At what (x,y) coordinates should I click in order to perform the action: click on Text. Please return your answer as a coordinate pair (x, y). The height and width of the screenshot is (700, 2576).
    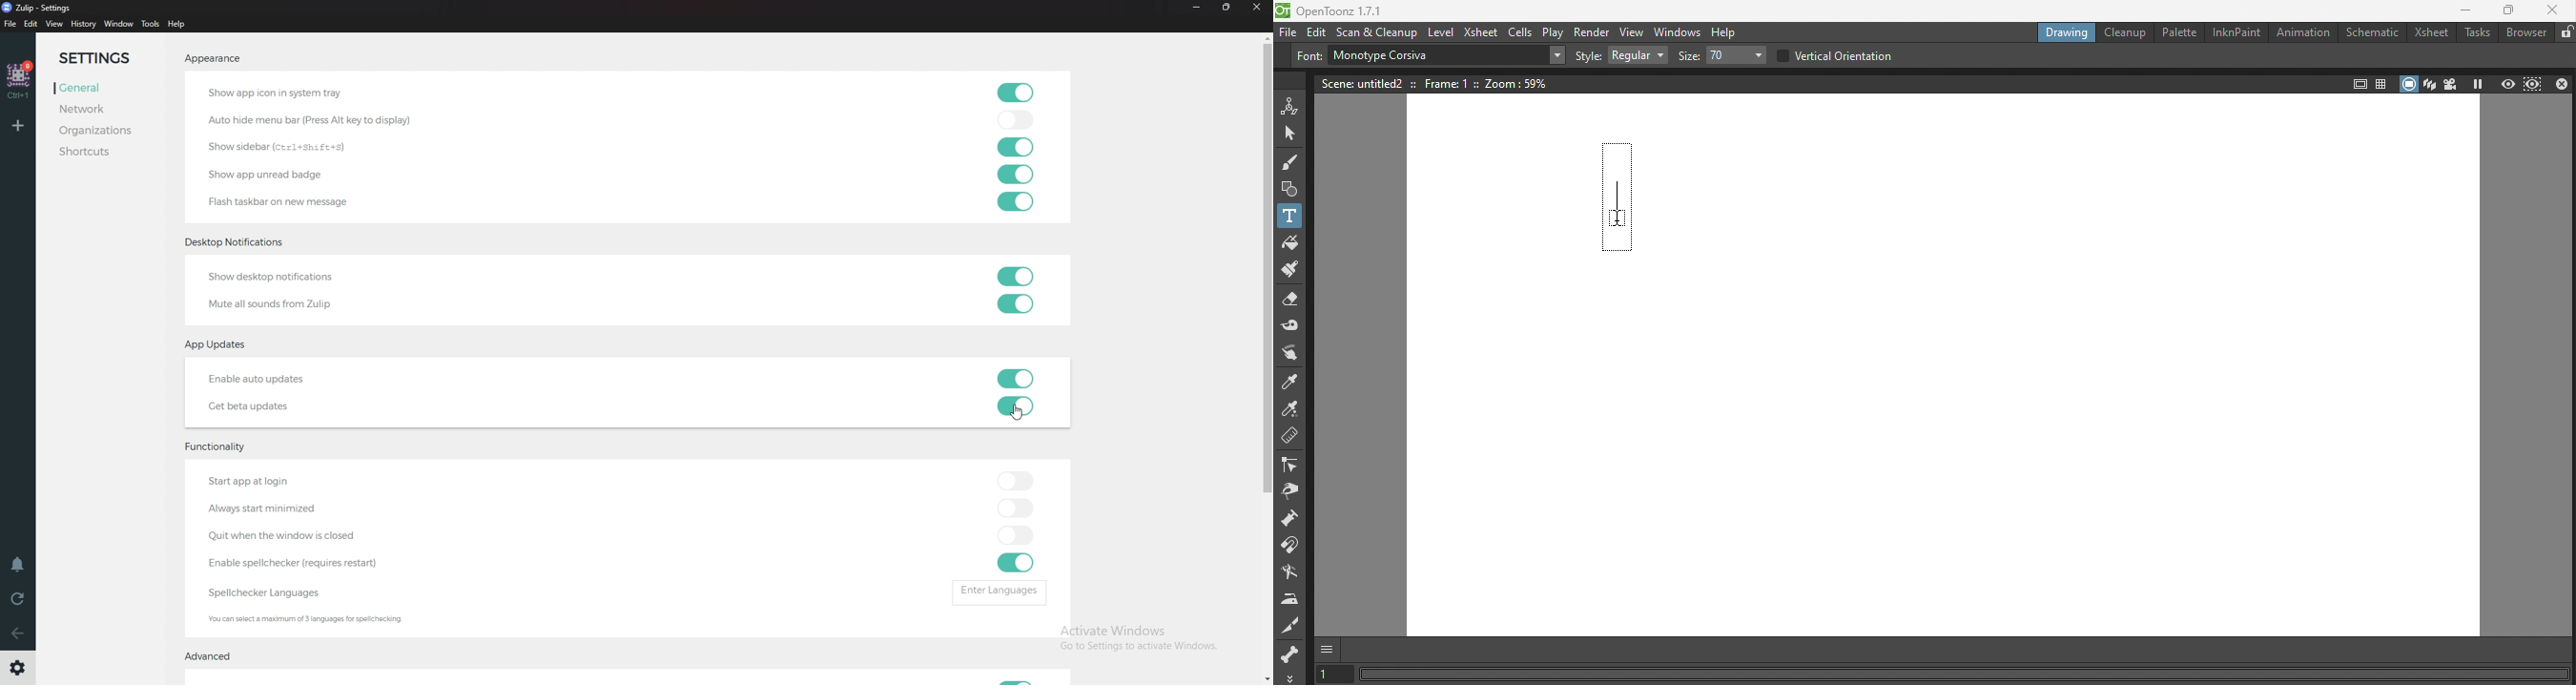
    Looking at the image, I should click on (1627, 196).